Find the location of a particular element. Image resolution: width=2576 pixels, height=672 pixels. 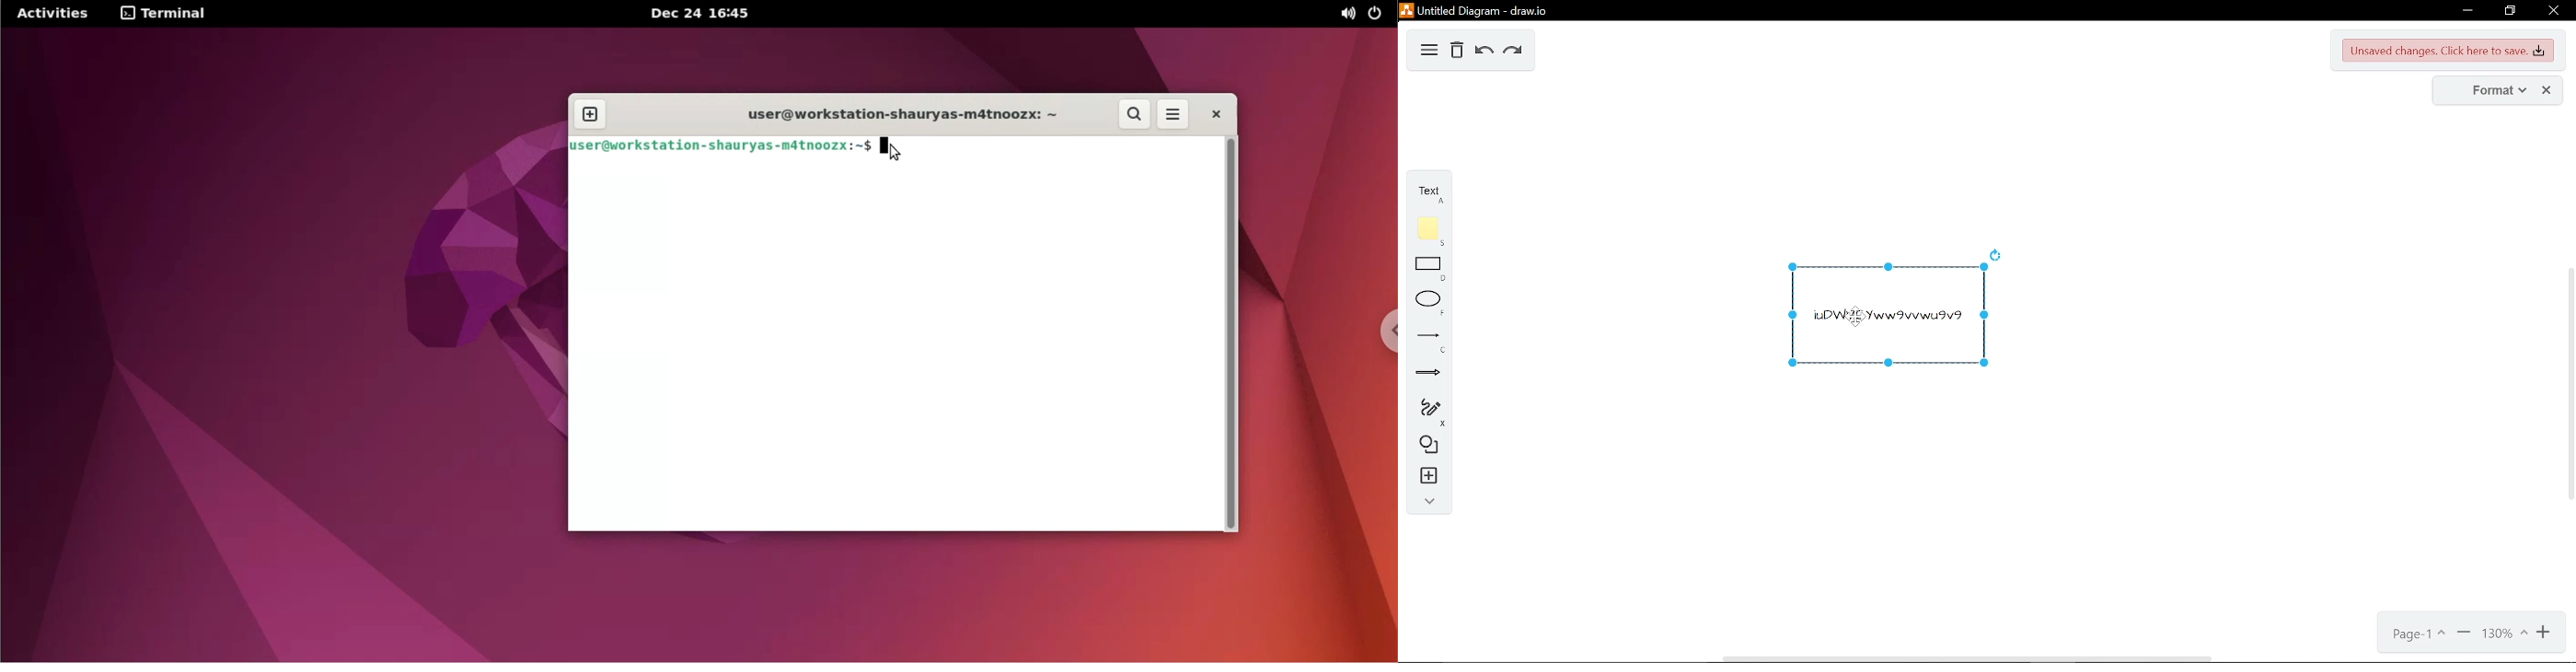

zoom out is located at coordinates (2462, 635).